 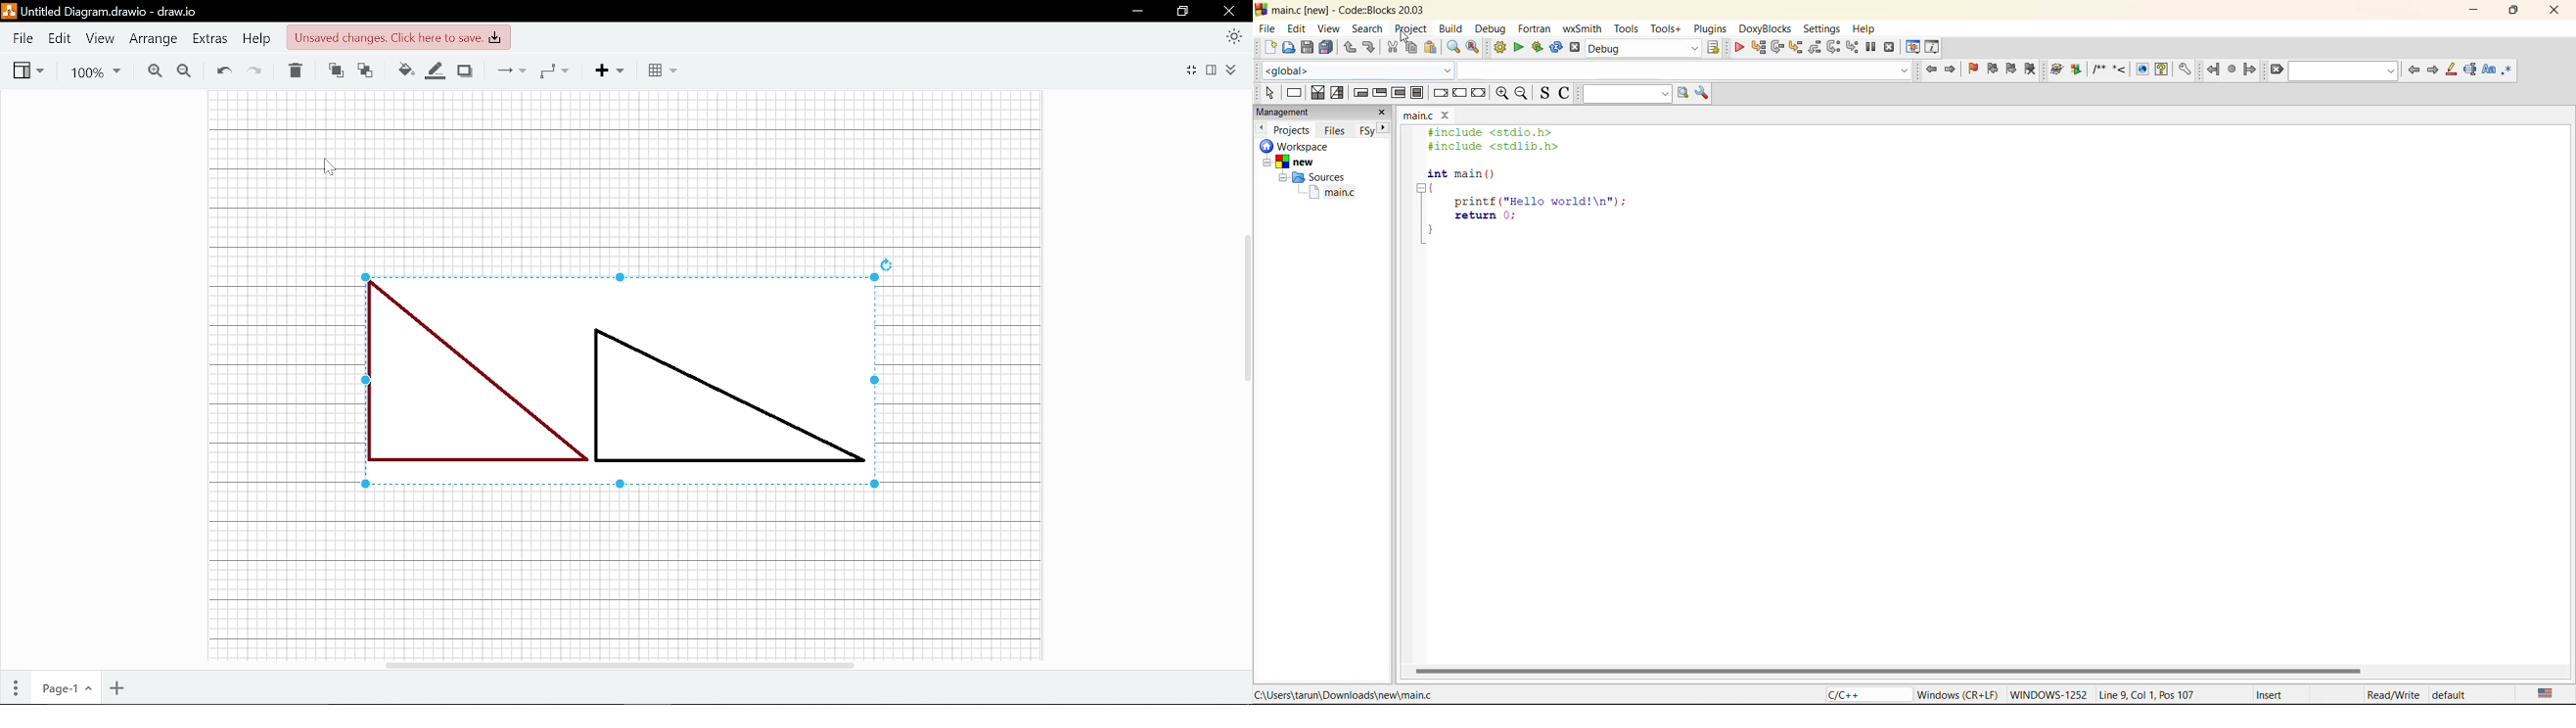 What do you see at coordinates (1336, 130) in the screenshot?
I see `files` at bounding box center [1336, 130].